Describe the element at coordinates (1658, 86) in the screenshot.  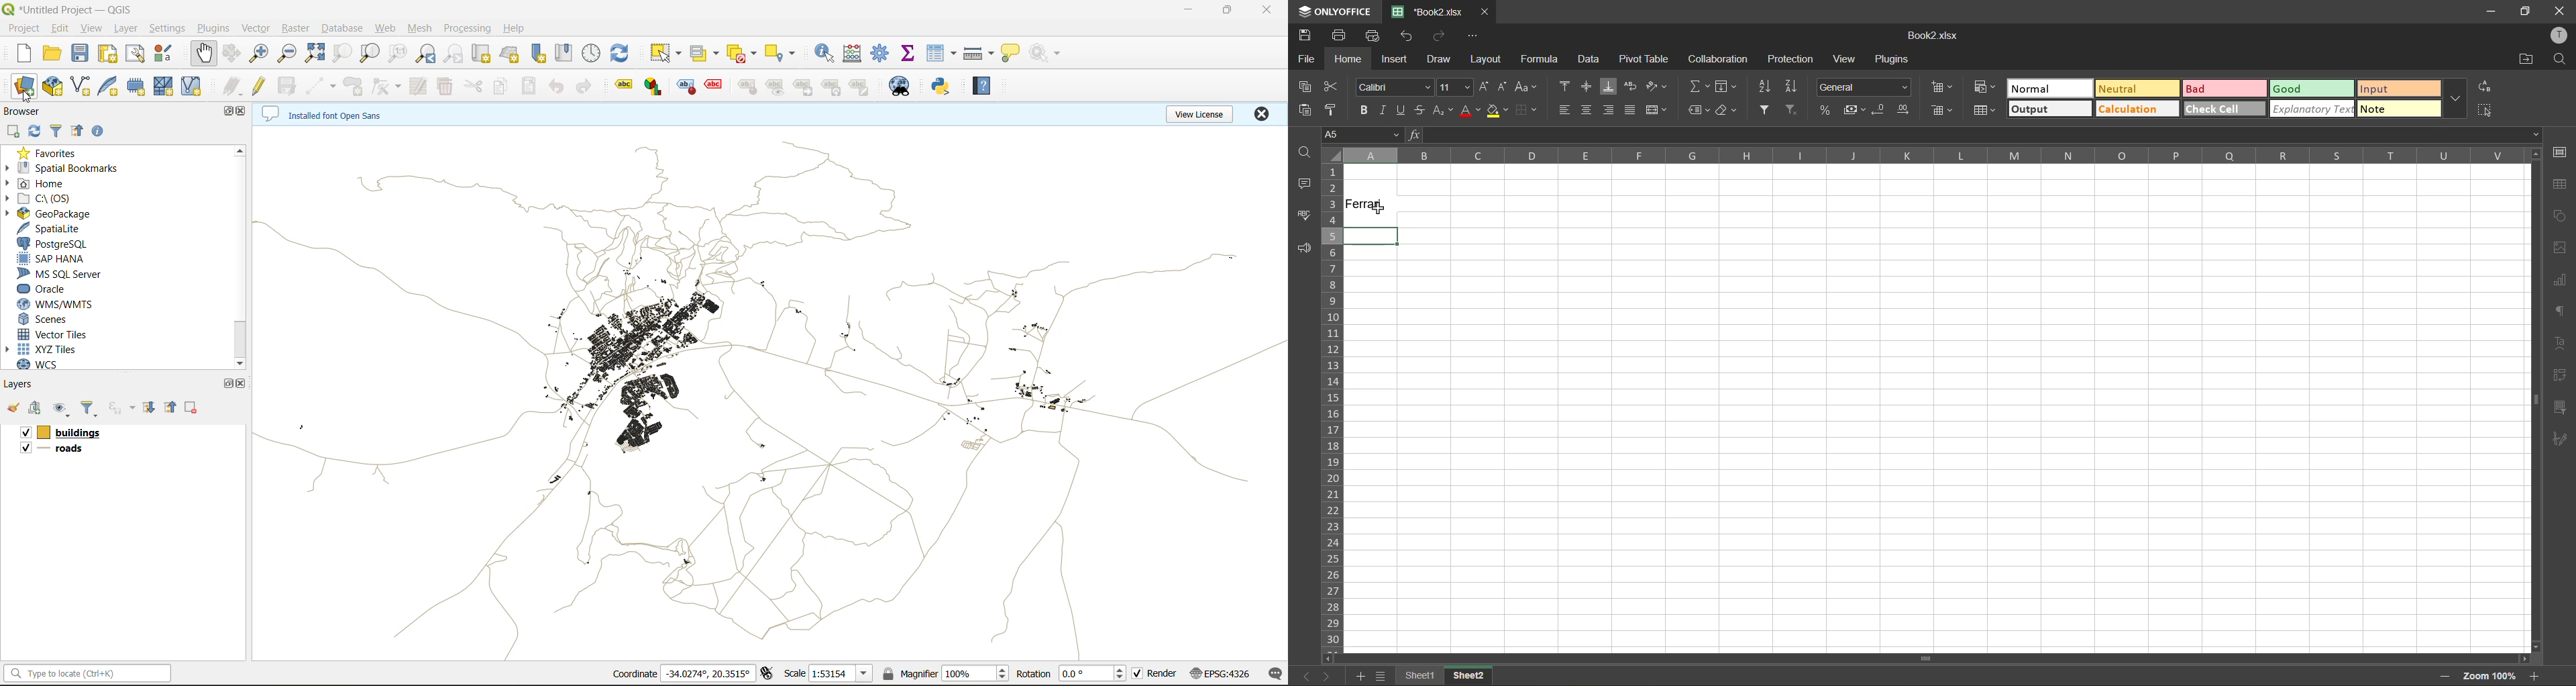
I see `orientation` at that location.